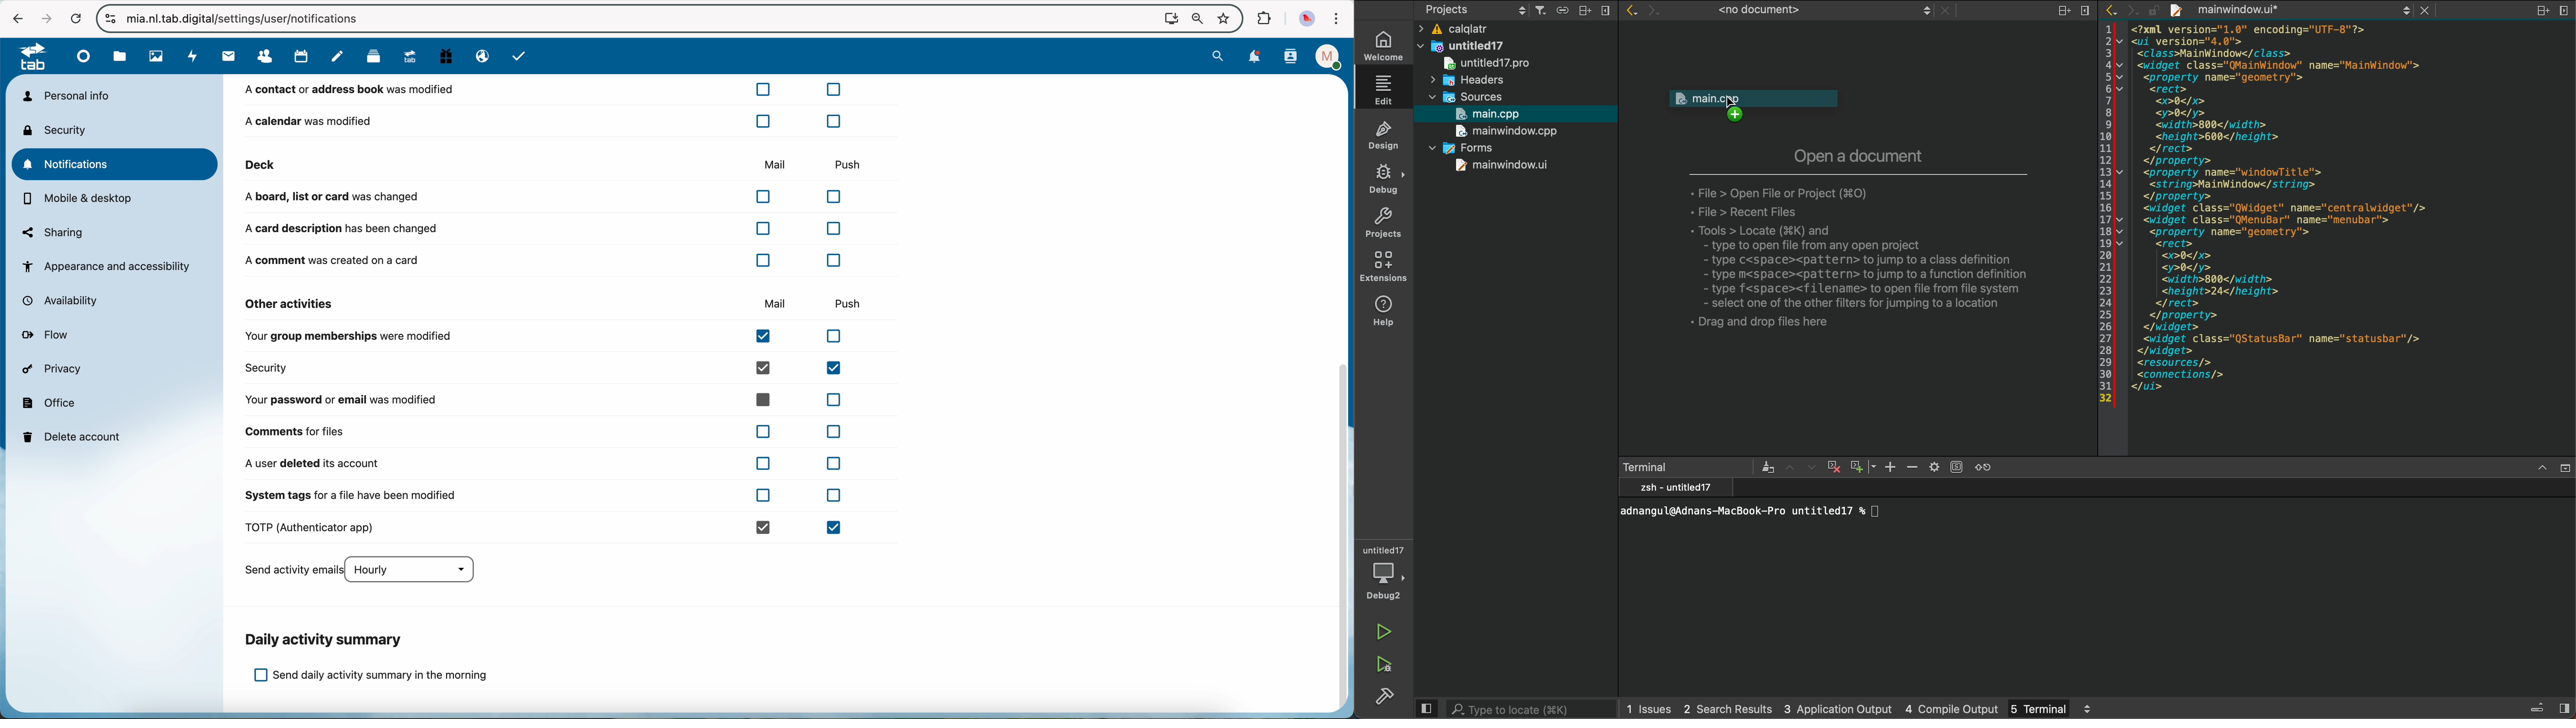  Describe the element at coordinates (338, 57) in the screenshot. I see `notes` at that location.